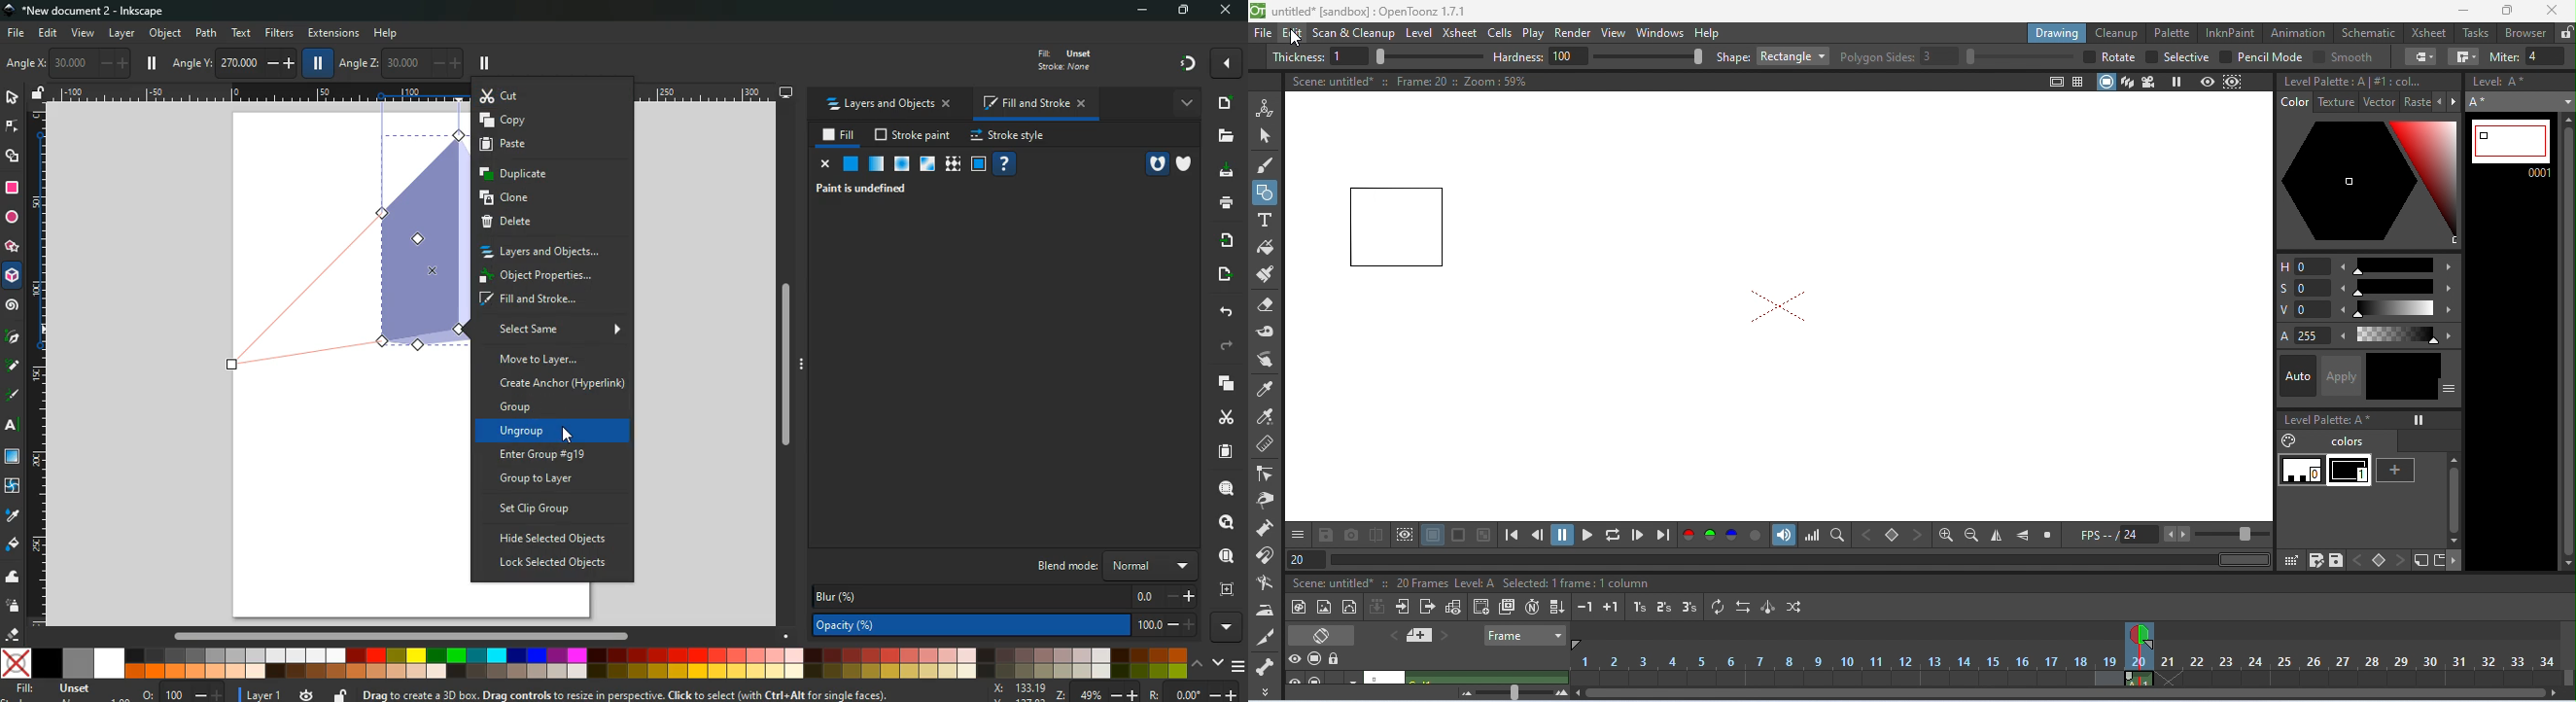  Describe the element at coordinates (791, 367) in the screenshot. I see `Scroll bar` at that location.